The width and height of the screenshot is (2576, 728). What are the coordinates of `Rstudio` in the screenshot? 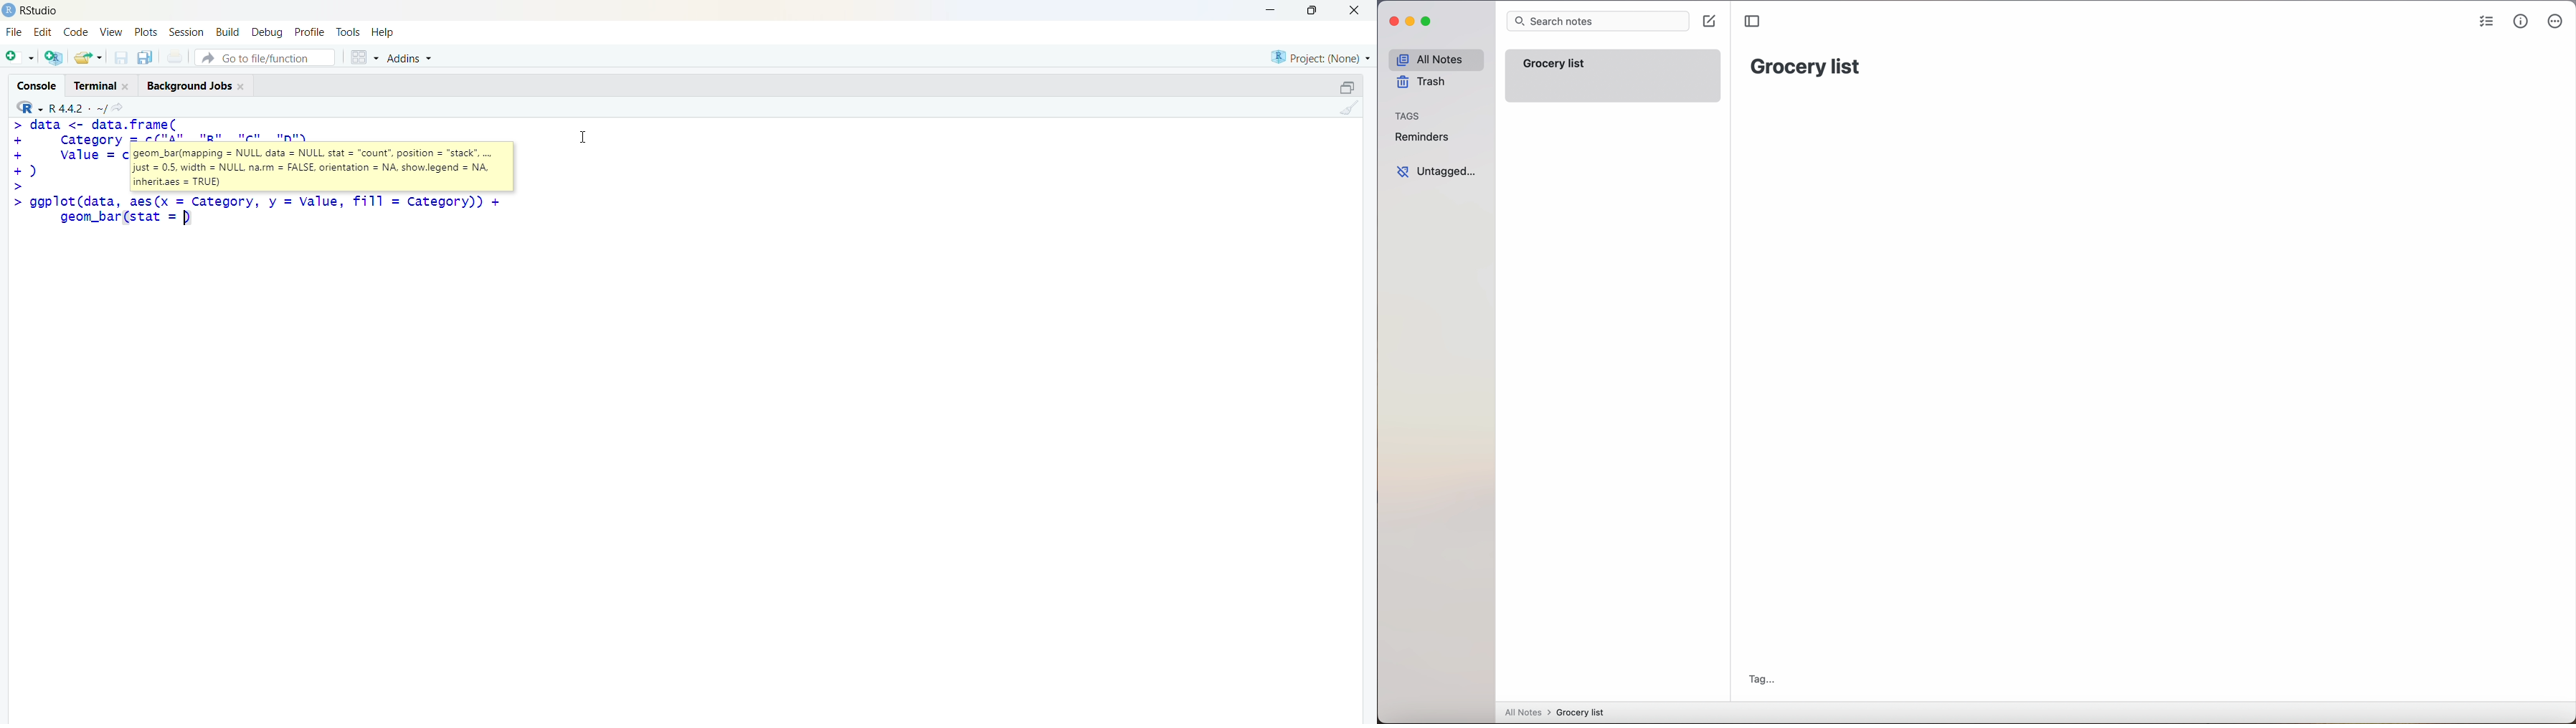 It's located at (44, 11).